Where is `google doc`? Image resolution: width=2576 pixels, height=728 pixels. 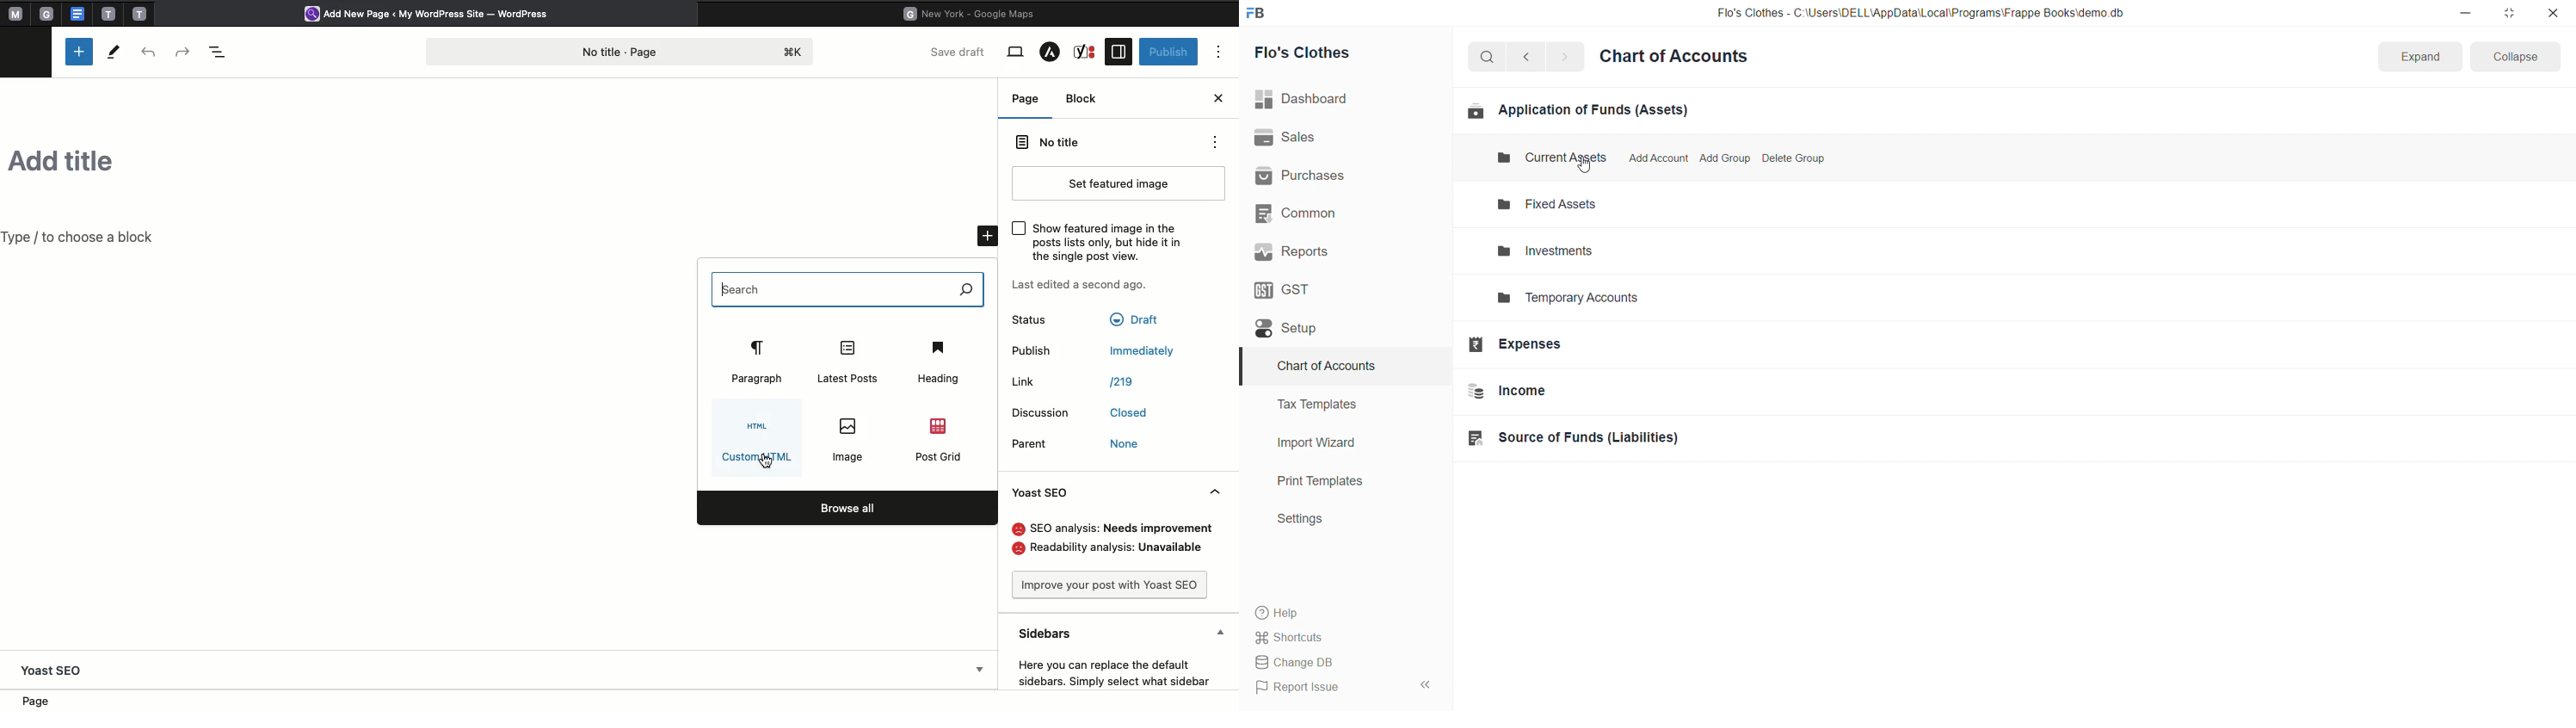
google doc is located at coordinates (77, 13).